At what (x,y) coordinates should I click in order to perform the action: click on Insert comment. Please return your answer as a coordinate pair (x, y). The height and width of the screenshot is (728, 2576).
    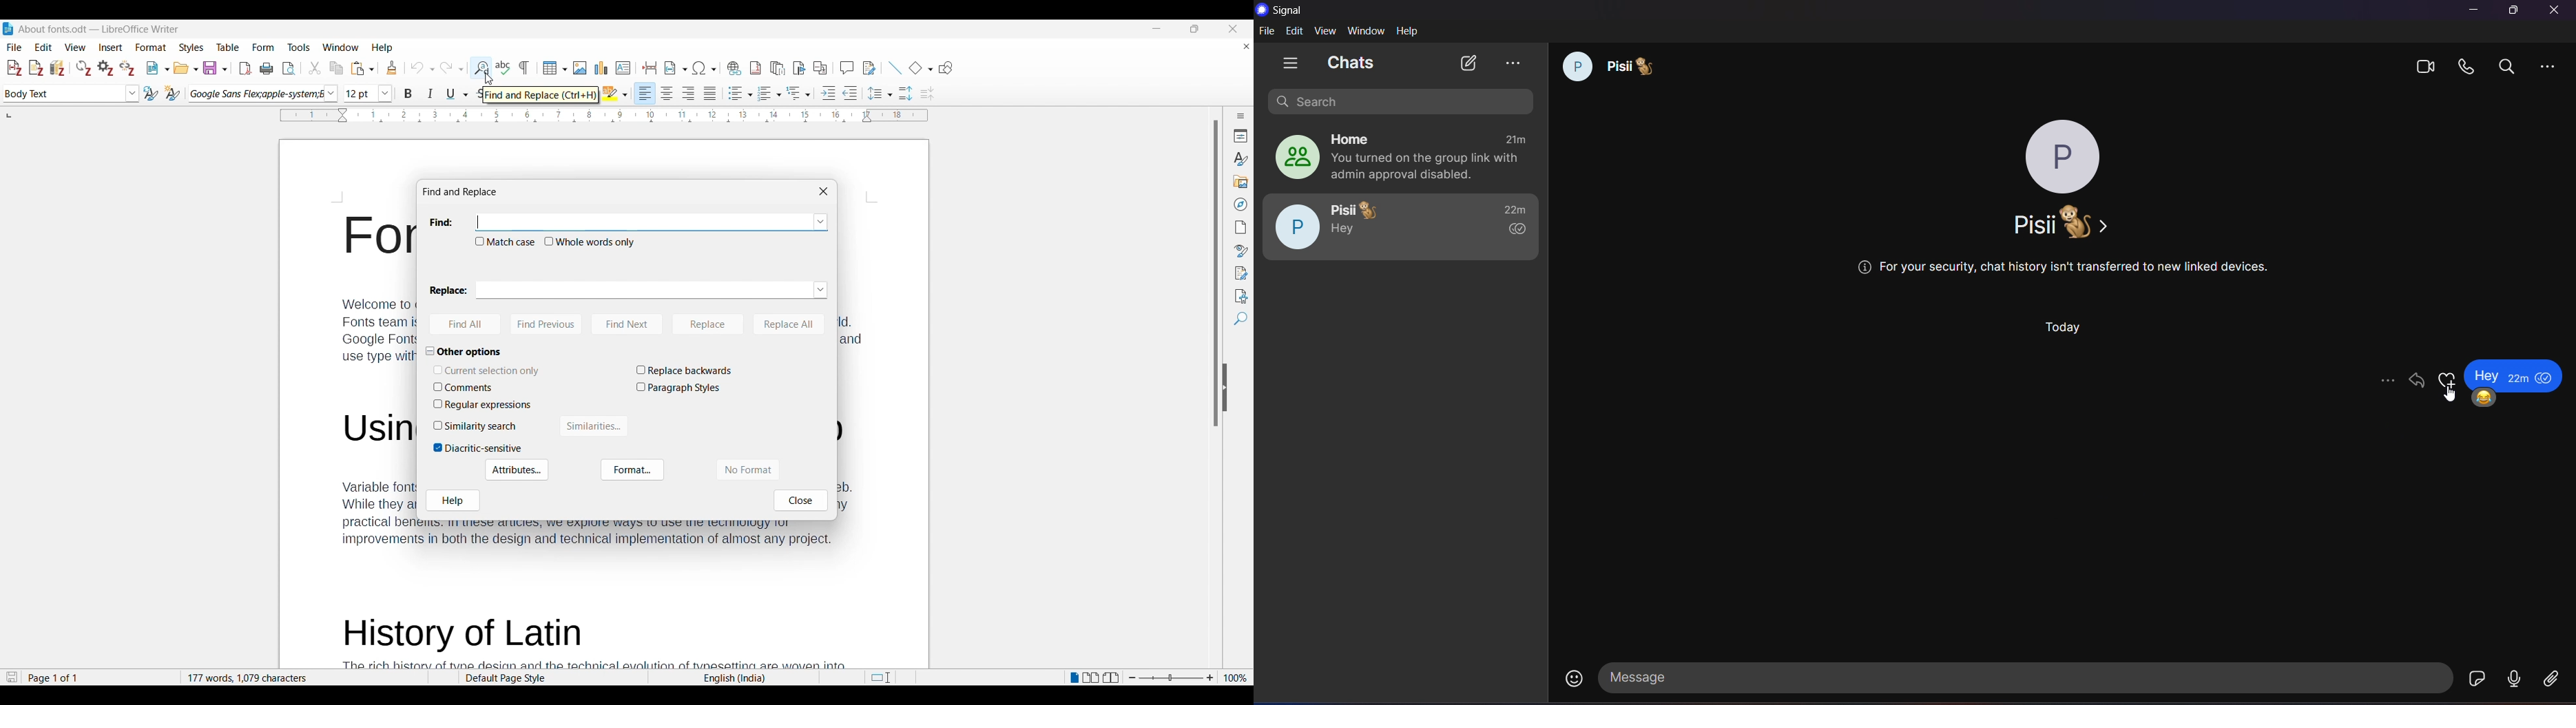
    Looking at the image, I should click on (847, 67).